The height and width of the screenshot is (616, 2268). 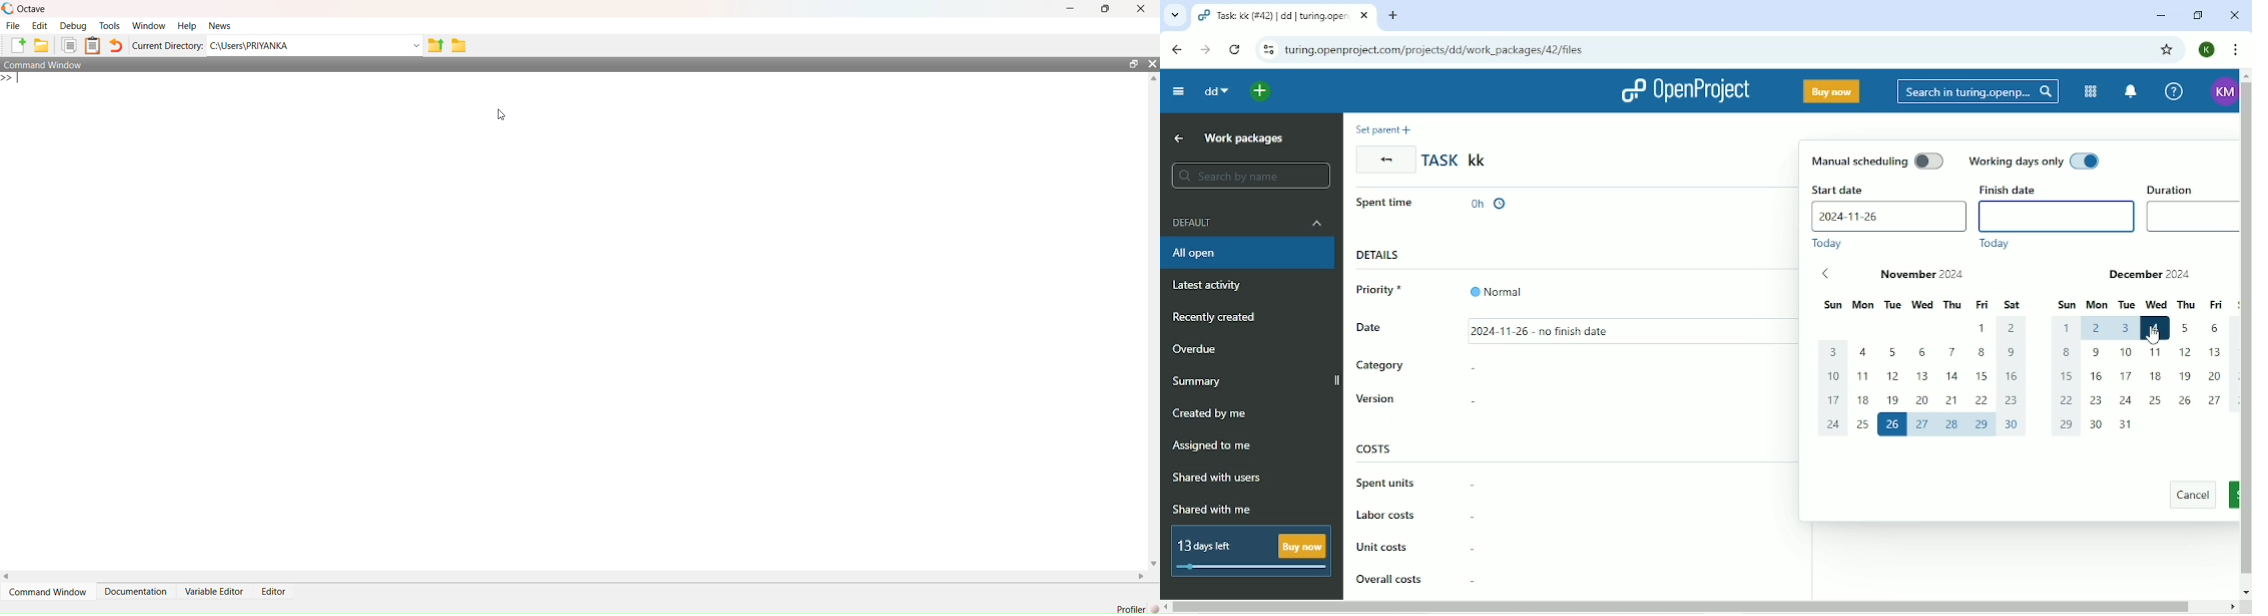 What do you see at coordinates (110, 26) in the screenshot?
I see `Tools` at bounding box center [110, 26].